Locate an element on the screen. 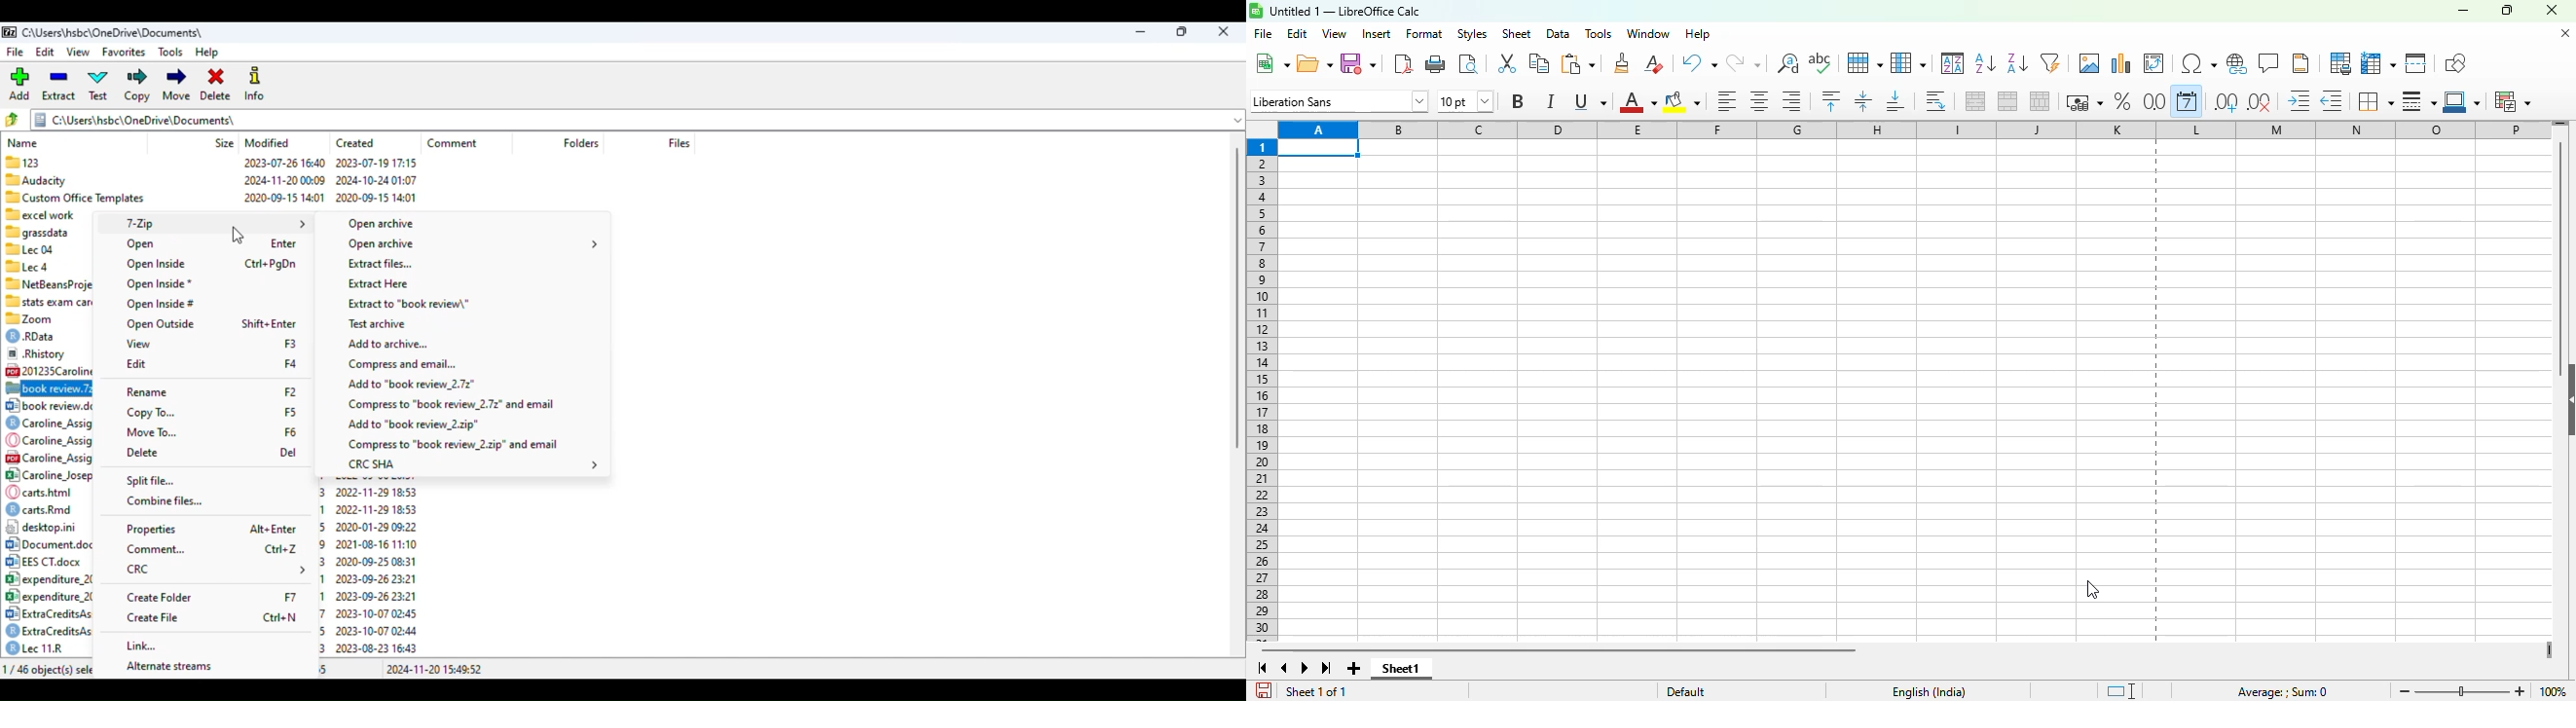  font size is located at coordinates (1466, 100).